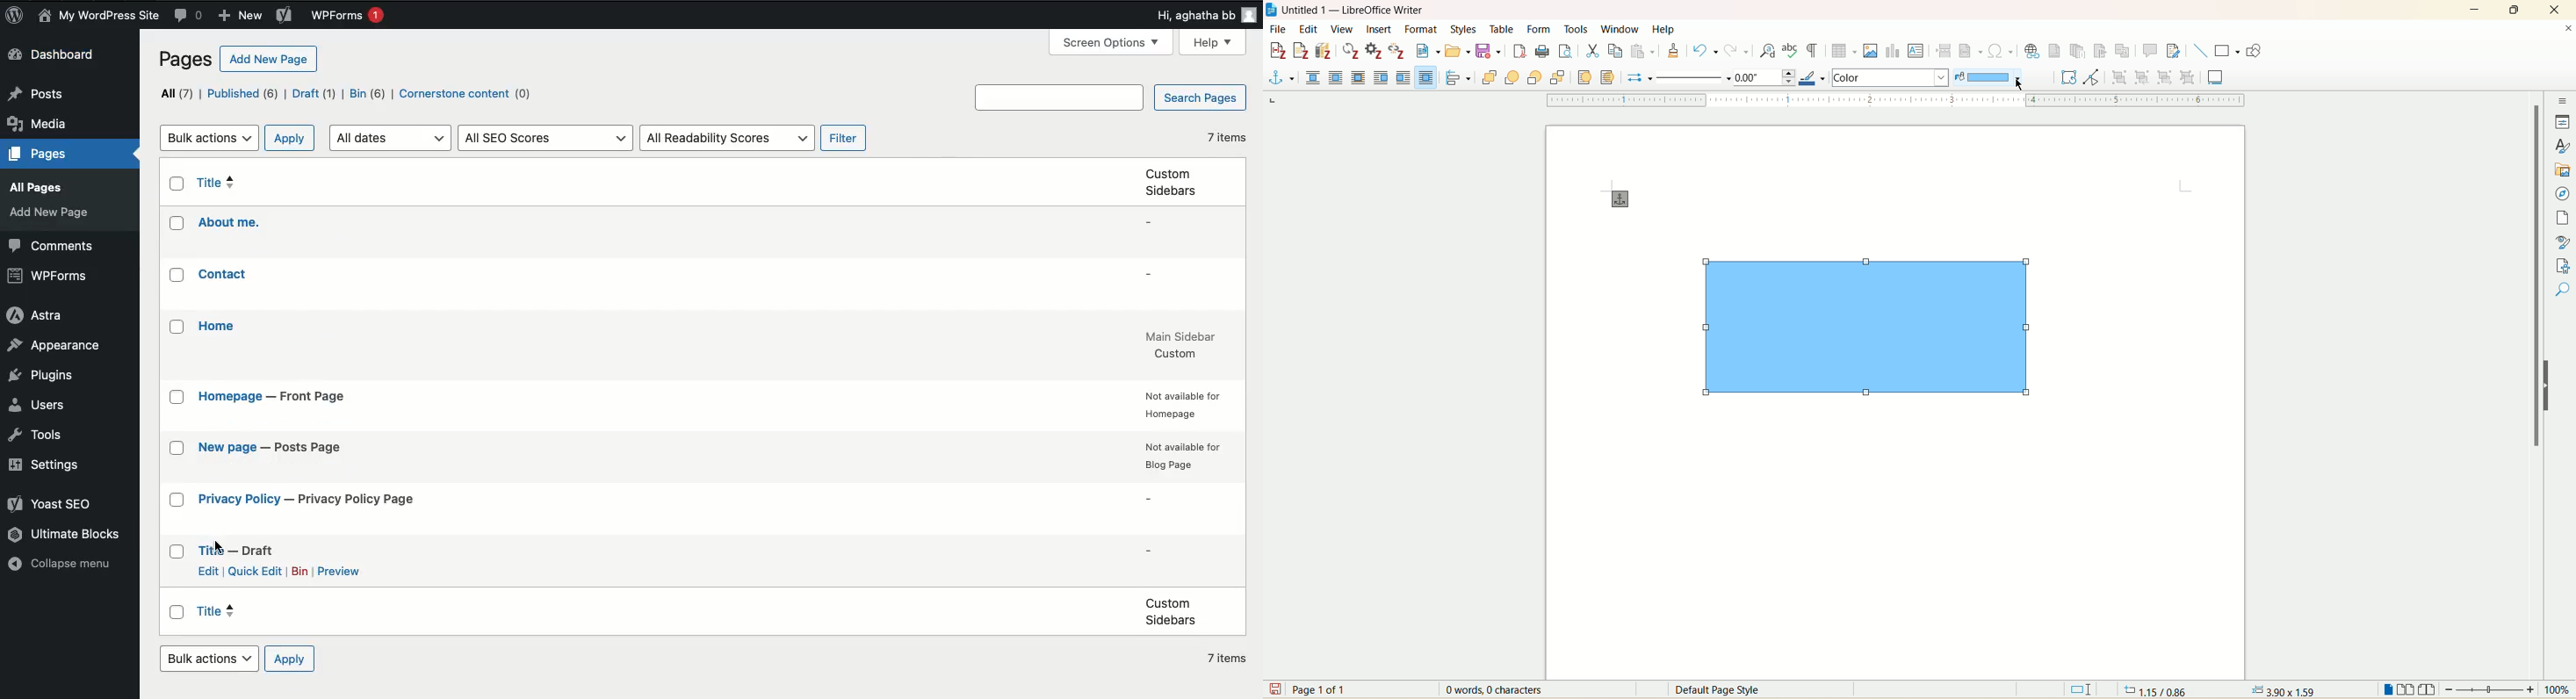  What do you see at coordinates (1621, 27) in the screenshot?
I see `window` at bounding box center [1621, 27].